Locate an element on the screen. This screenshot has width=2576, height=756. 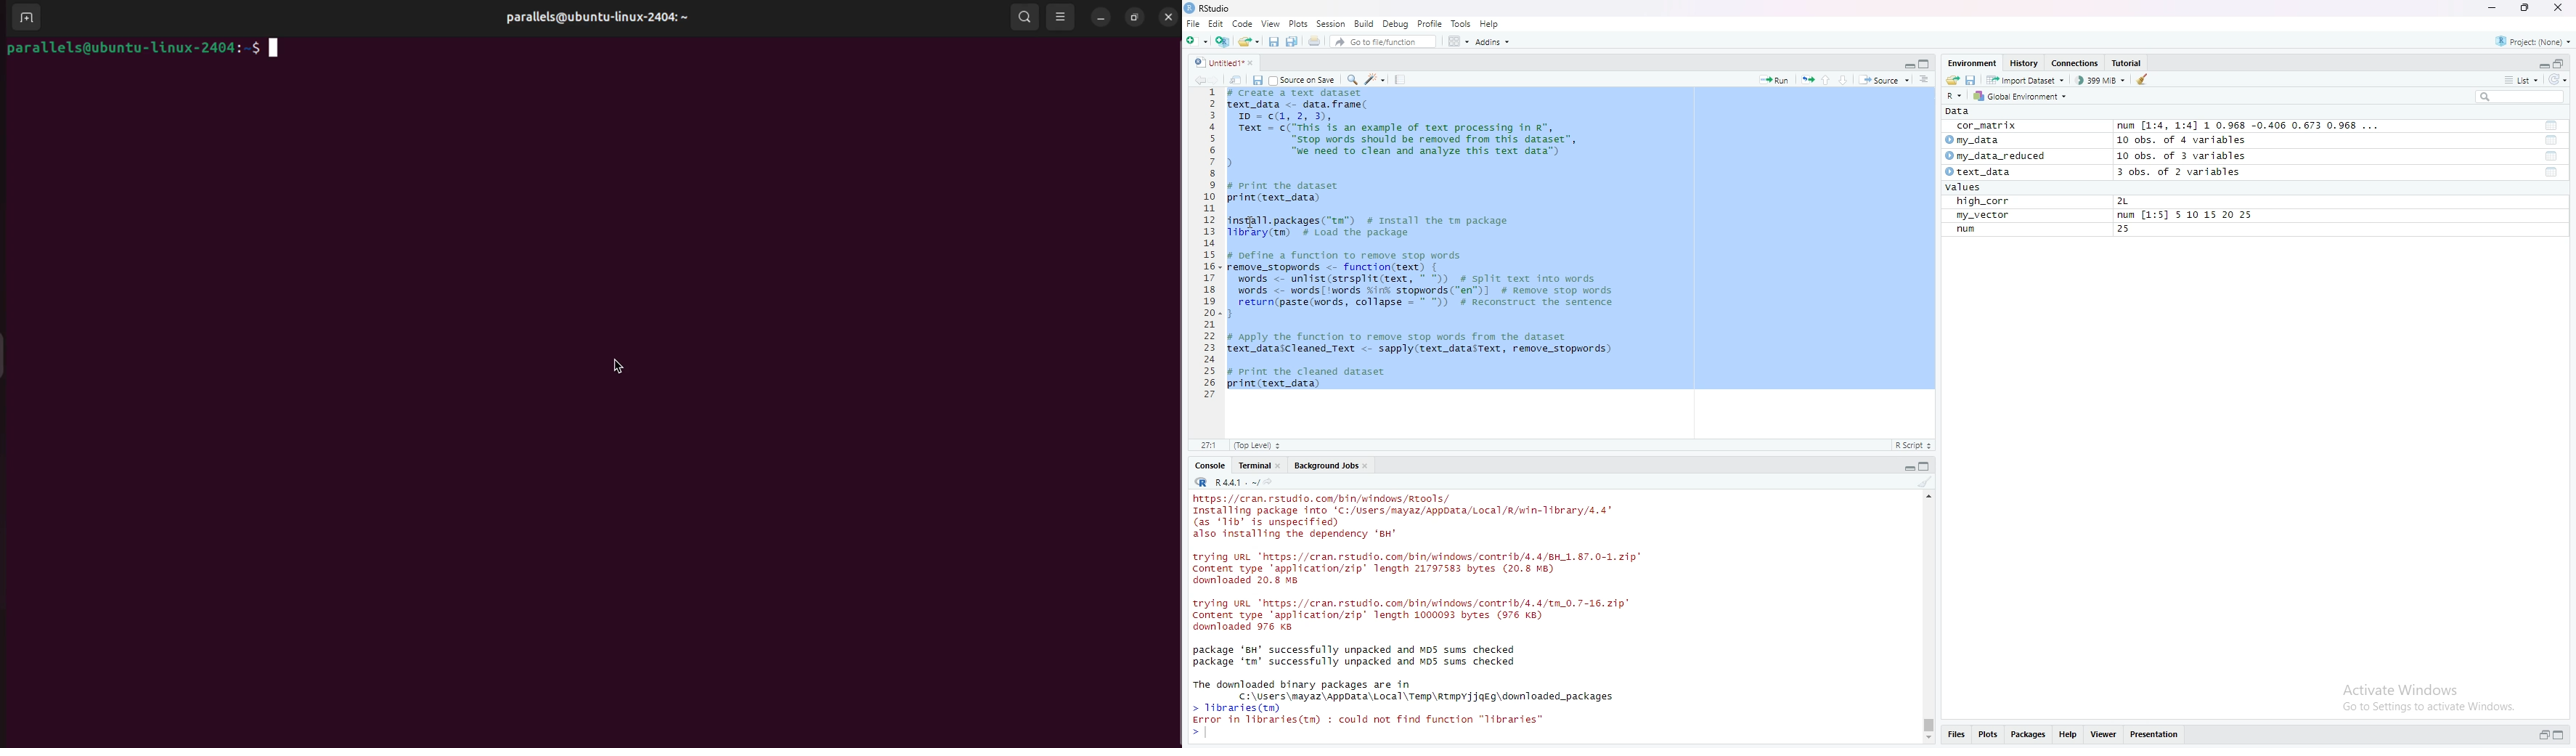
run is located at coordinates (1962, 229).